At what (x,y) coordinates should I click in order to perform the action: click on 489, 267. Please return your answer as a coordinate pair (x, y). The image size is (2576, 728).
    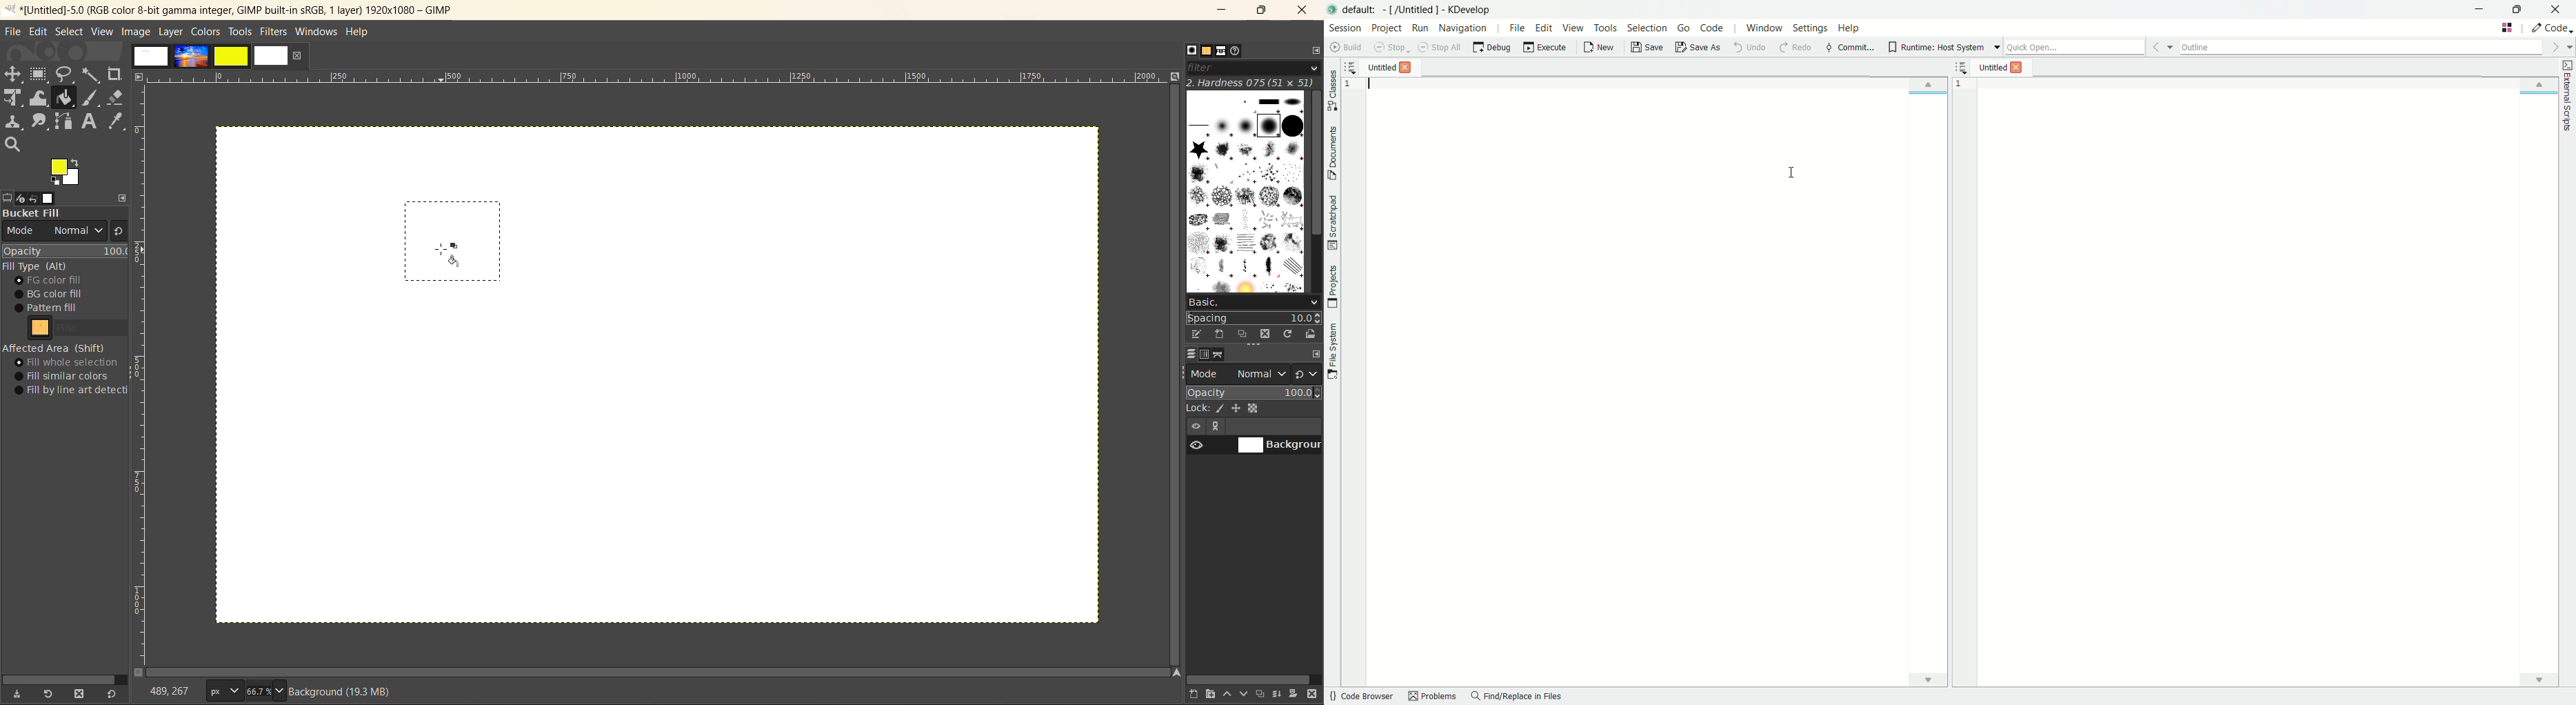
    Looking at the image, I should click on (172, 688).